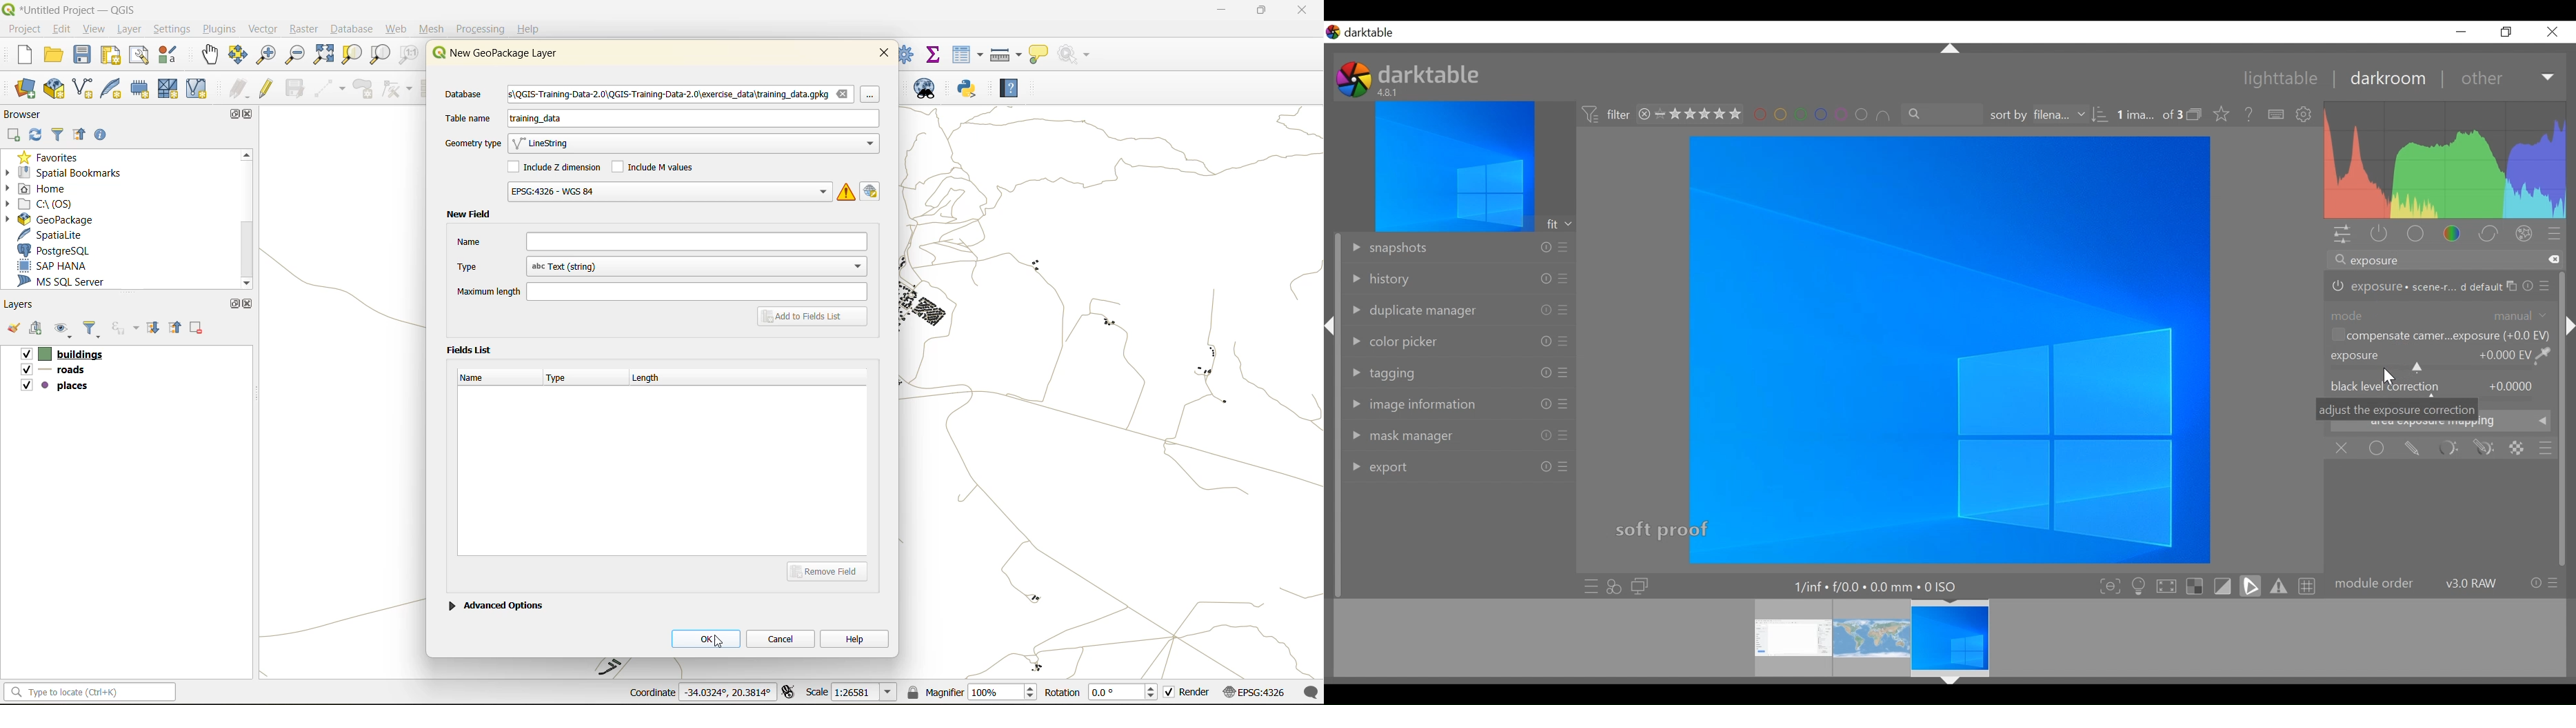  I want to click on close, so click(2552, 32).